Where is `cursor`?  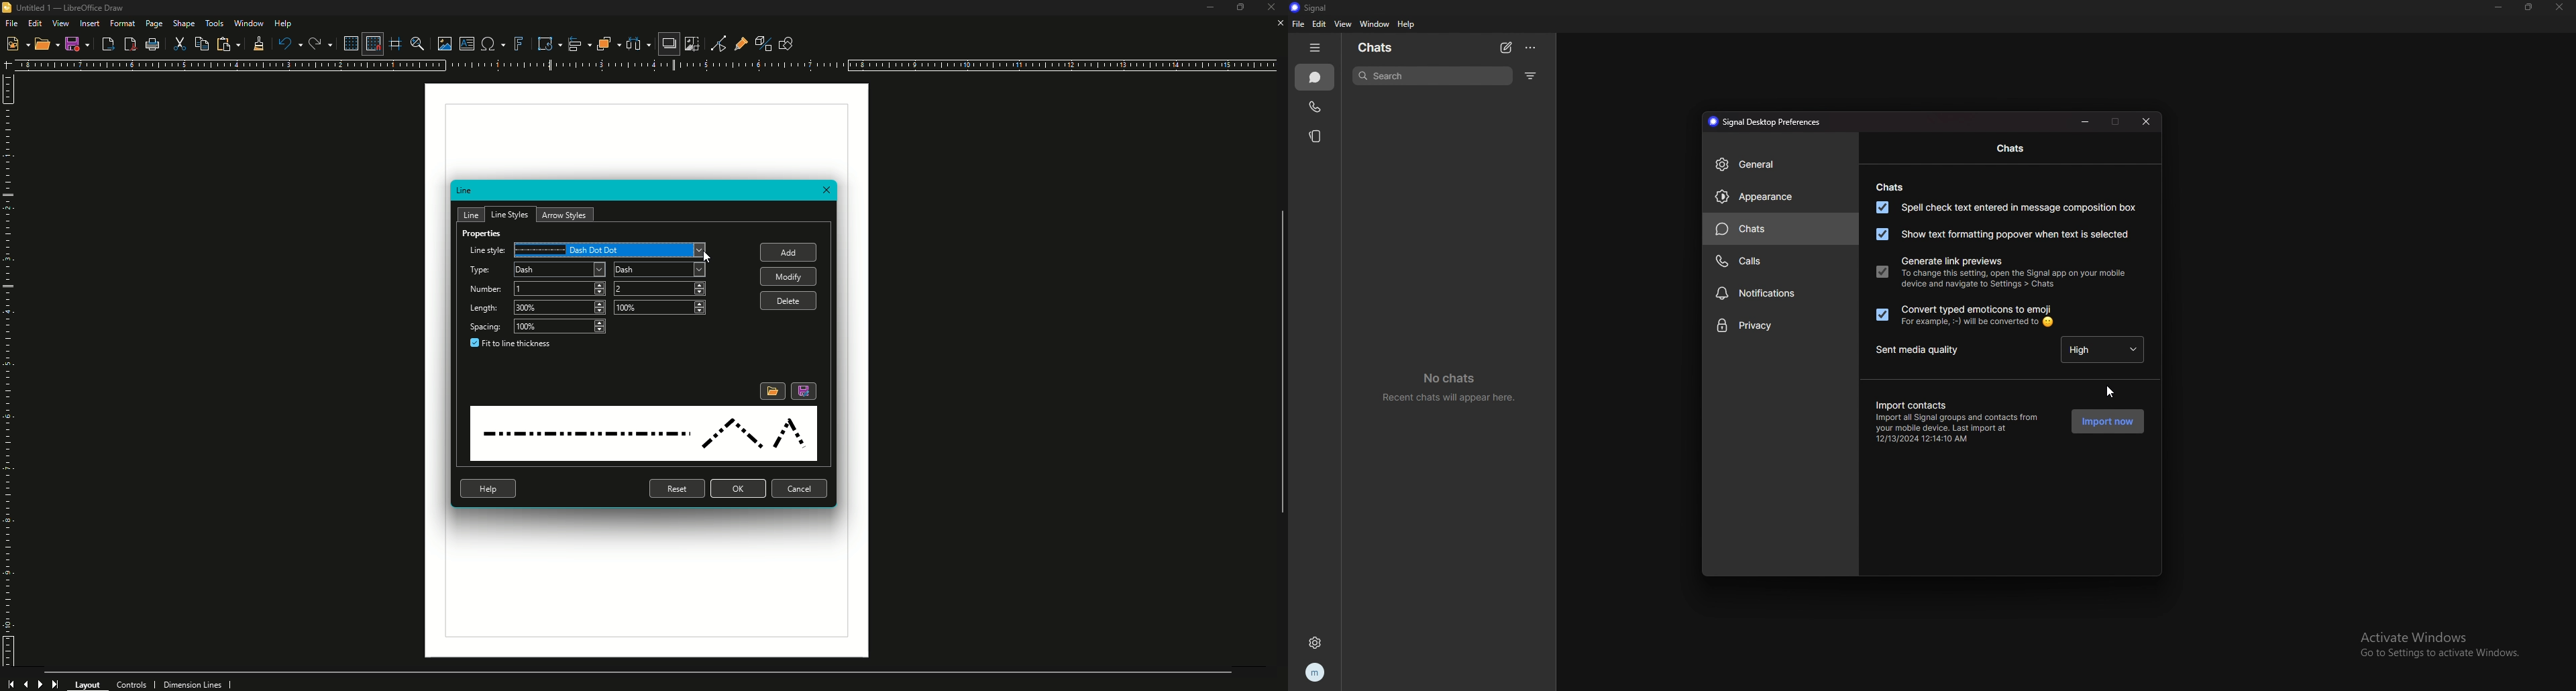
cursor is located at coordinates (2110, 390).